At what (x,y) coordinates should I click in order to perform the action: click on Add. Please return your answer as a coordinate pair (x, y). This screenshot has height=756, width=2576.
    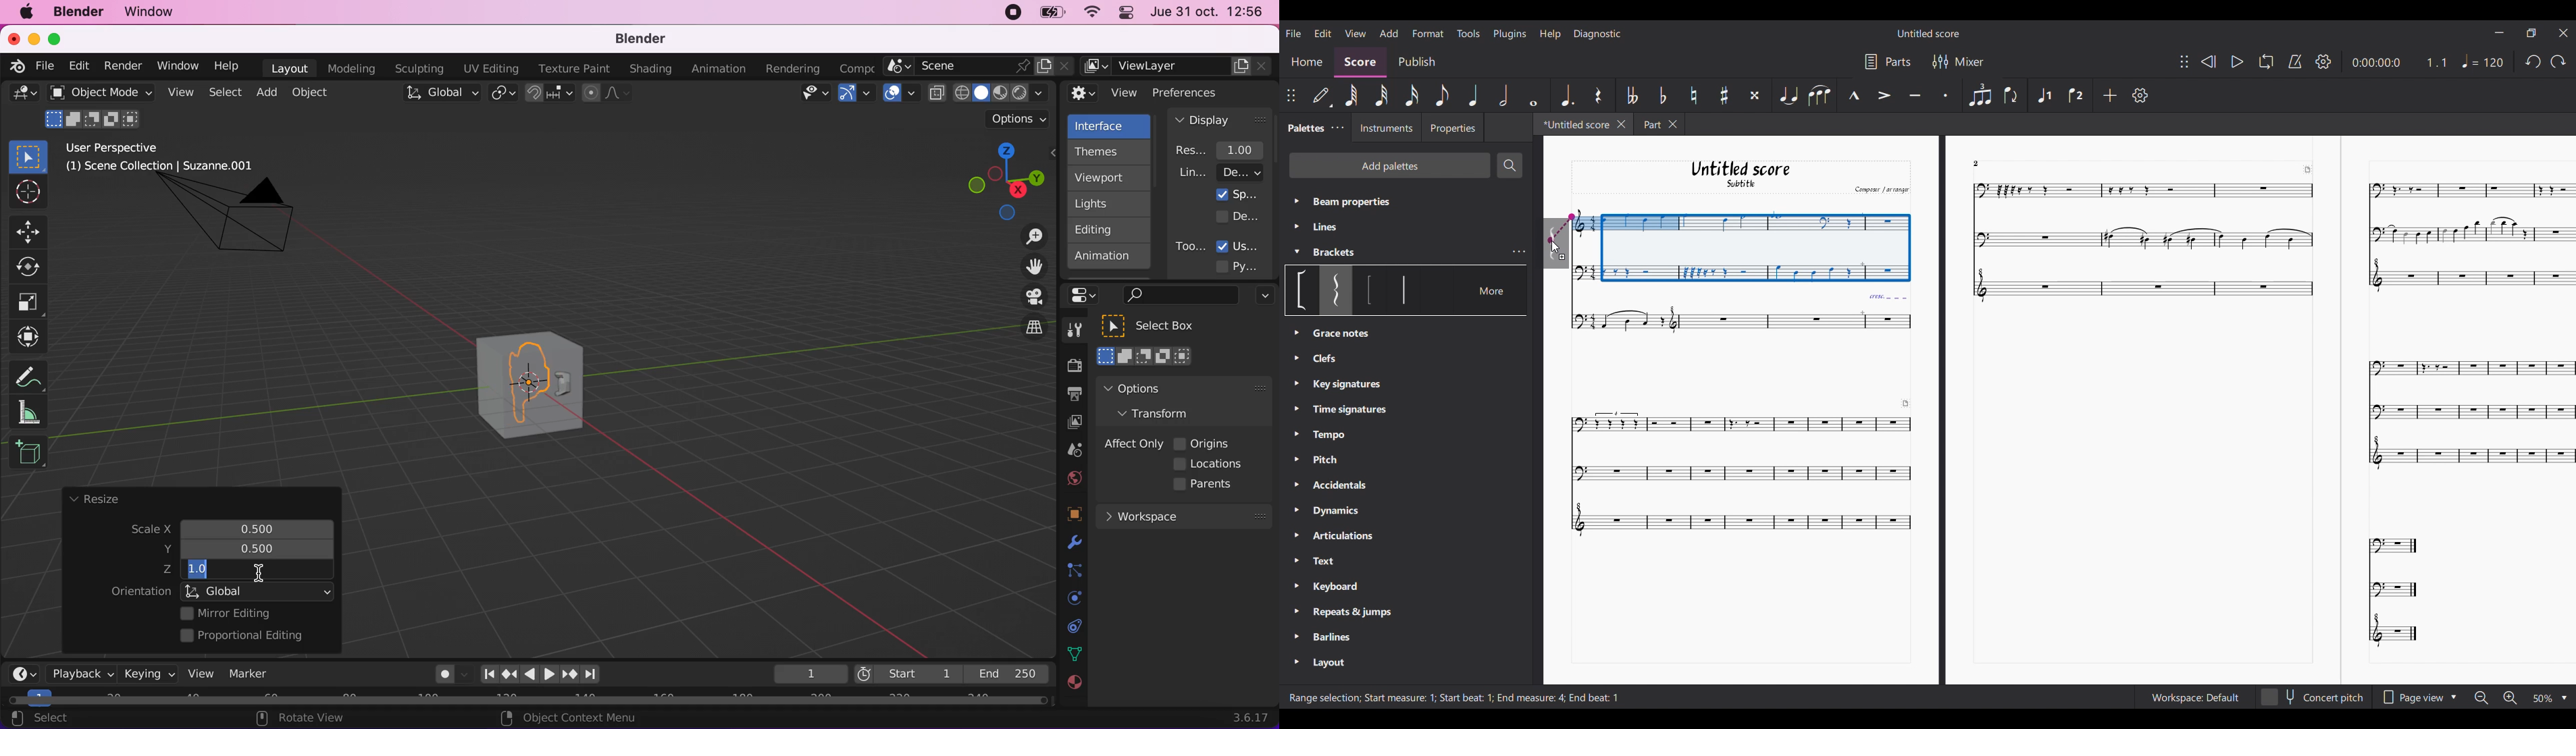
    Looking at the image, I should click on (1389, 34).